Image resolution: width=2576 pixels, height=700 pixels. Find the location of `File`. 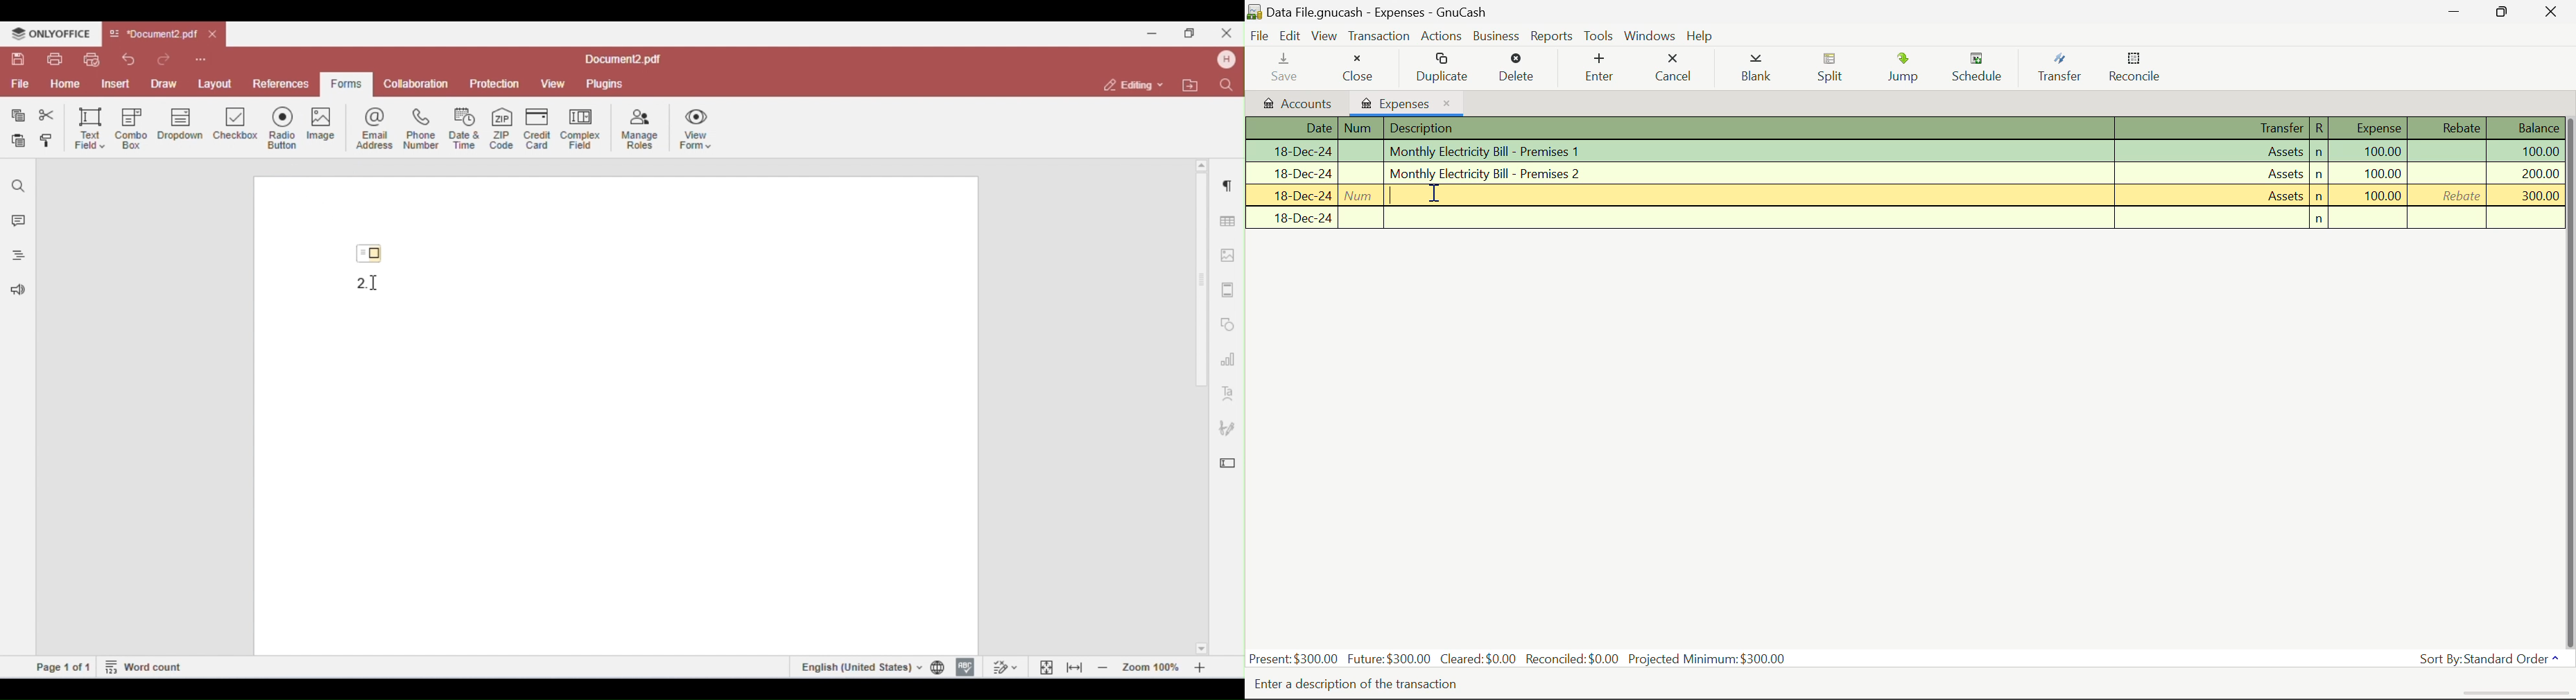

File is located at coordinates (1261, 35).